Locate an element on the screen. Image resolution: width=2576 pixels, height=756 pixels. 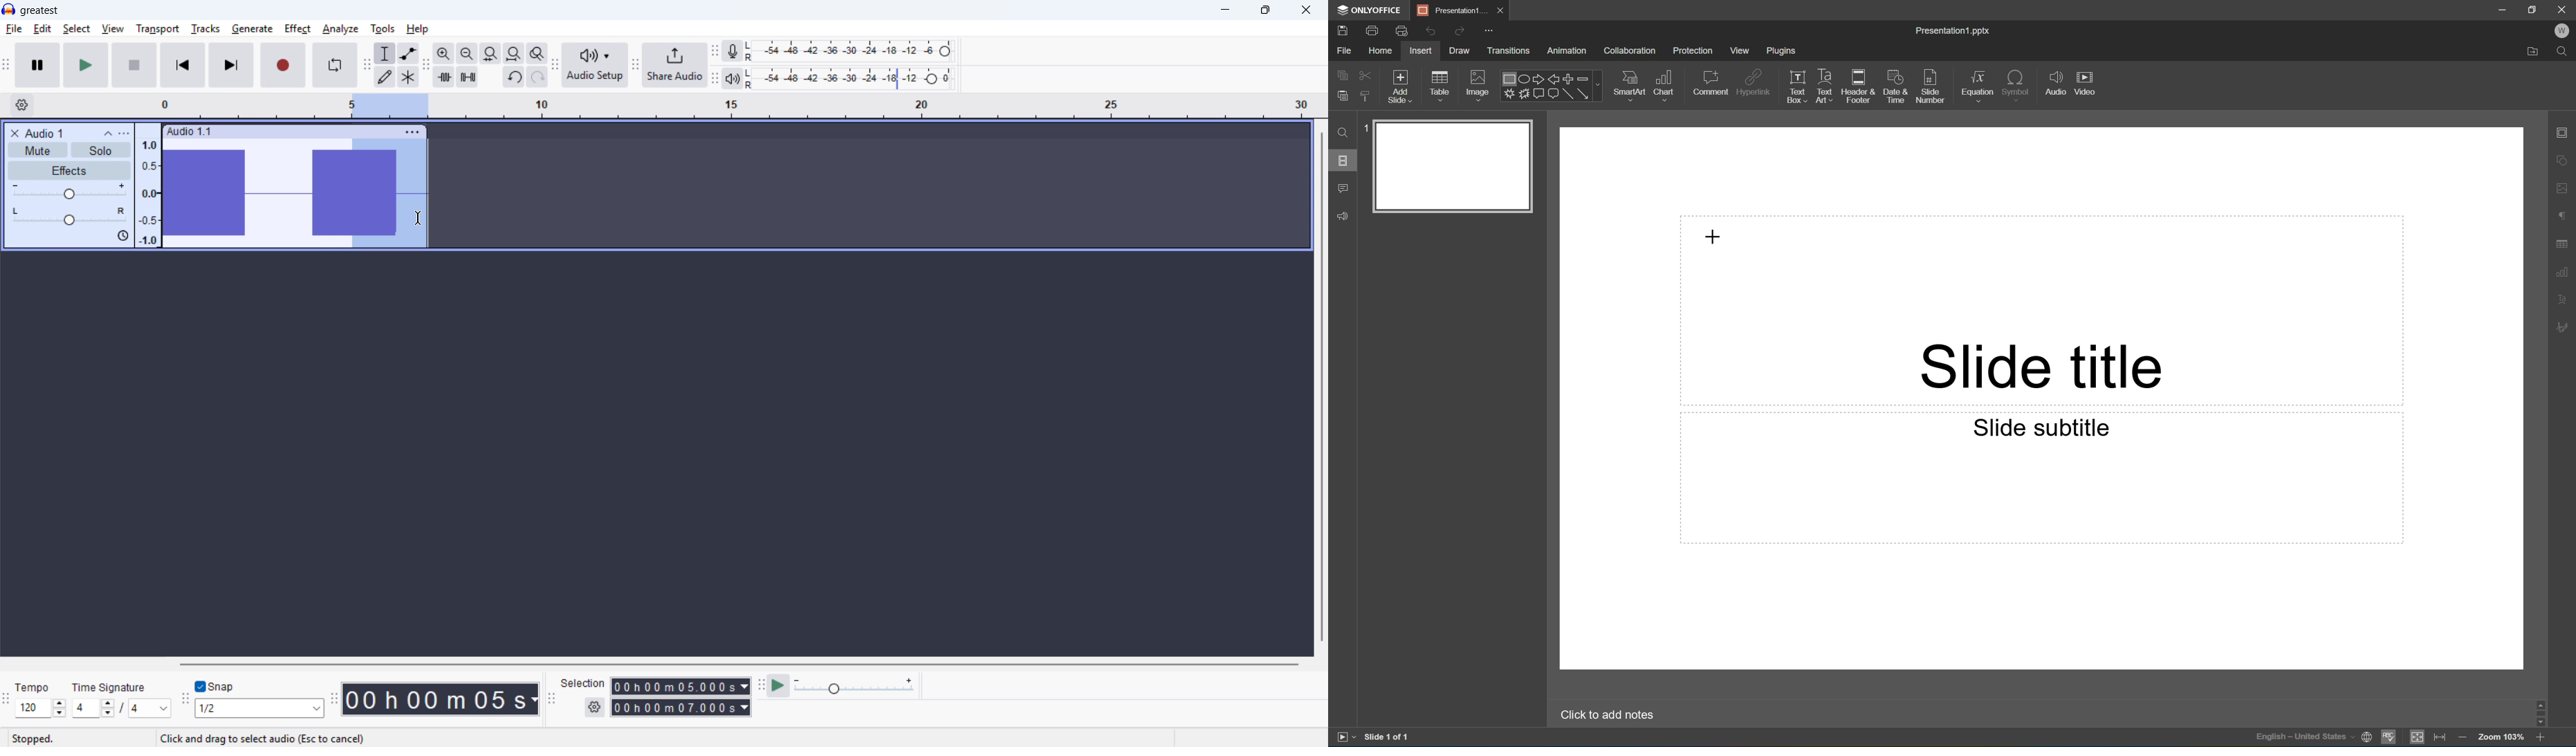
Draw tool  is located at coordinates (385, 77).